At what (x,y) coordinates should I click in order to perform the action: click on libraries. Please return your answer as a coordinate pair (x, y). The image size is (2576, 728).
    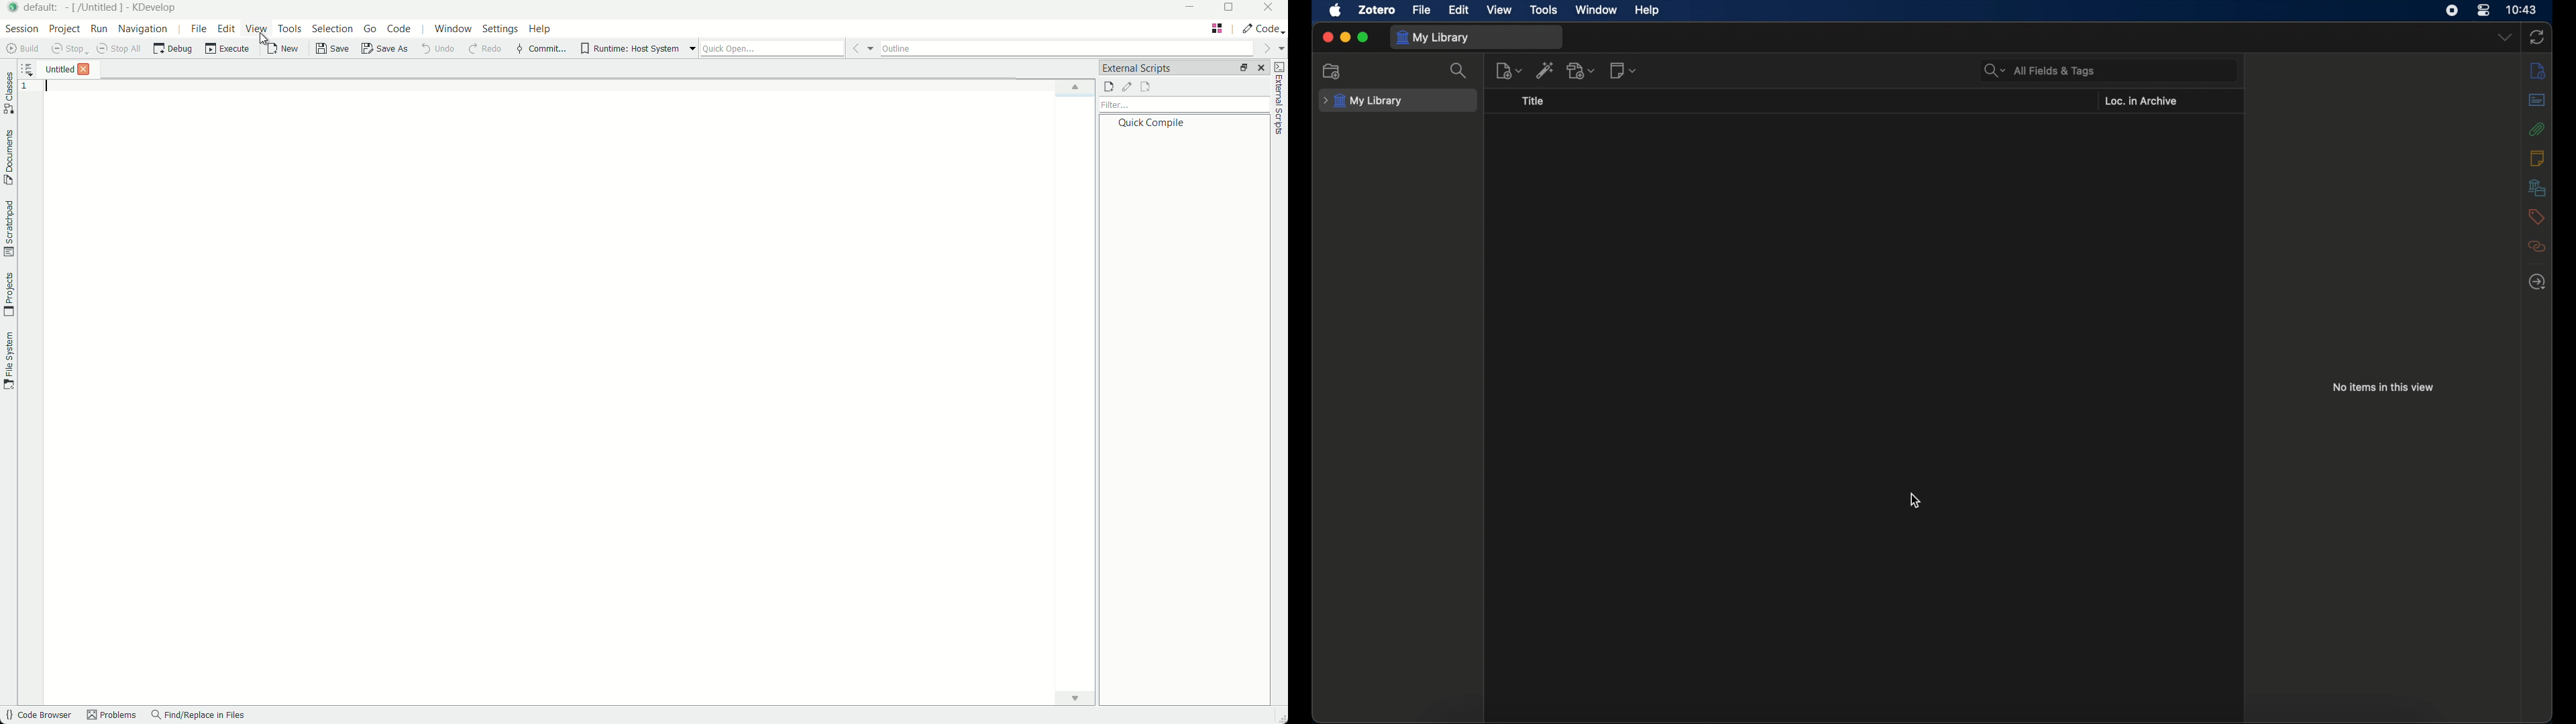
    Looking at the image, I should click on (2536, 187).